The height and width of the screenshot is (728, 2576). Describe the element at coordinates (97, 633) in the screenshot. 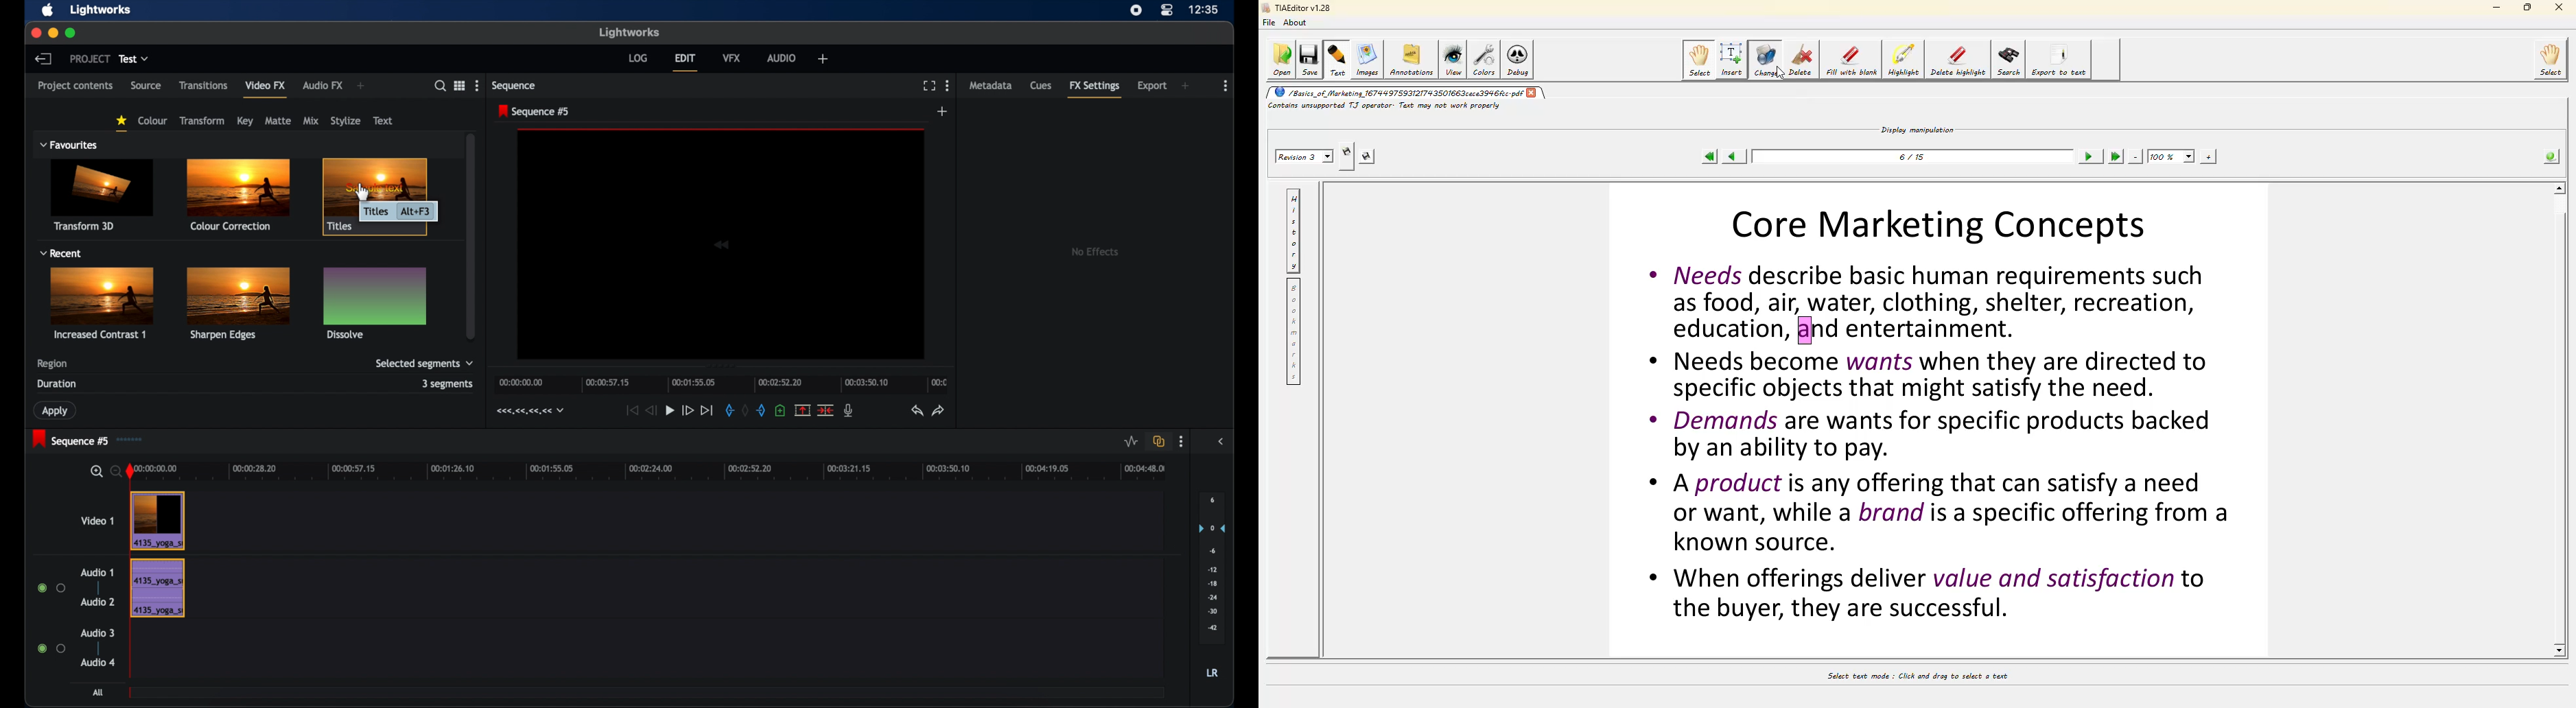

I see `audio 3` at that location.